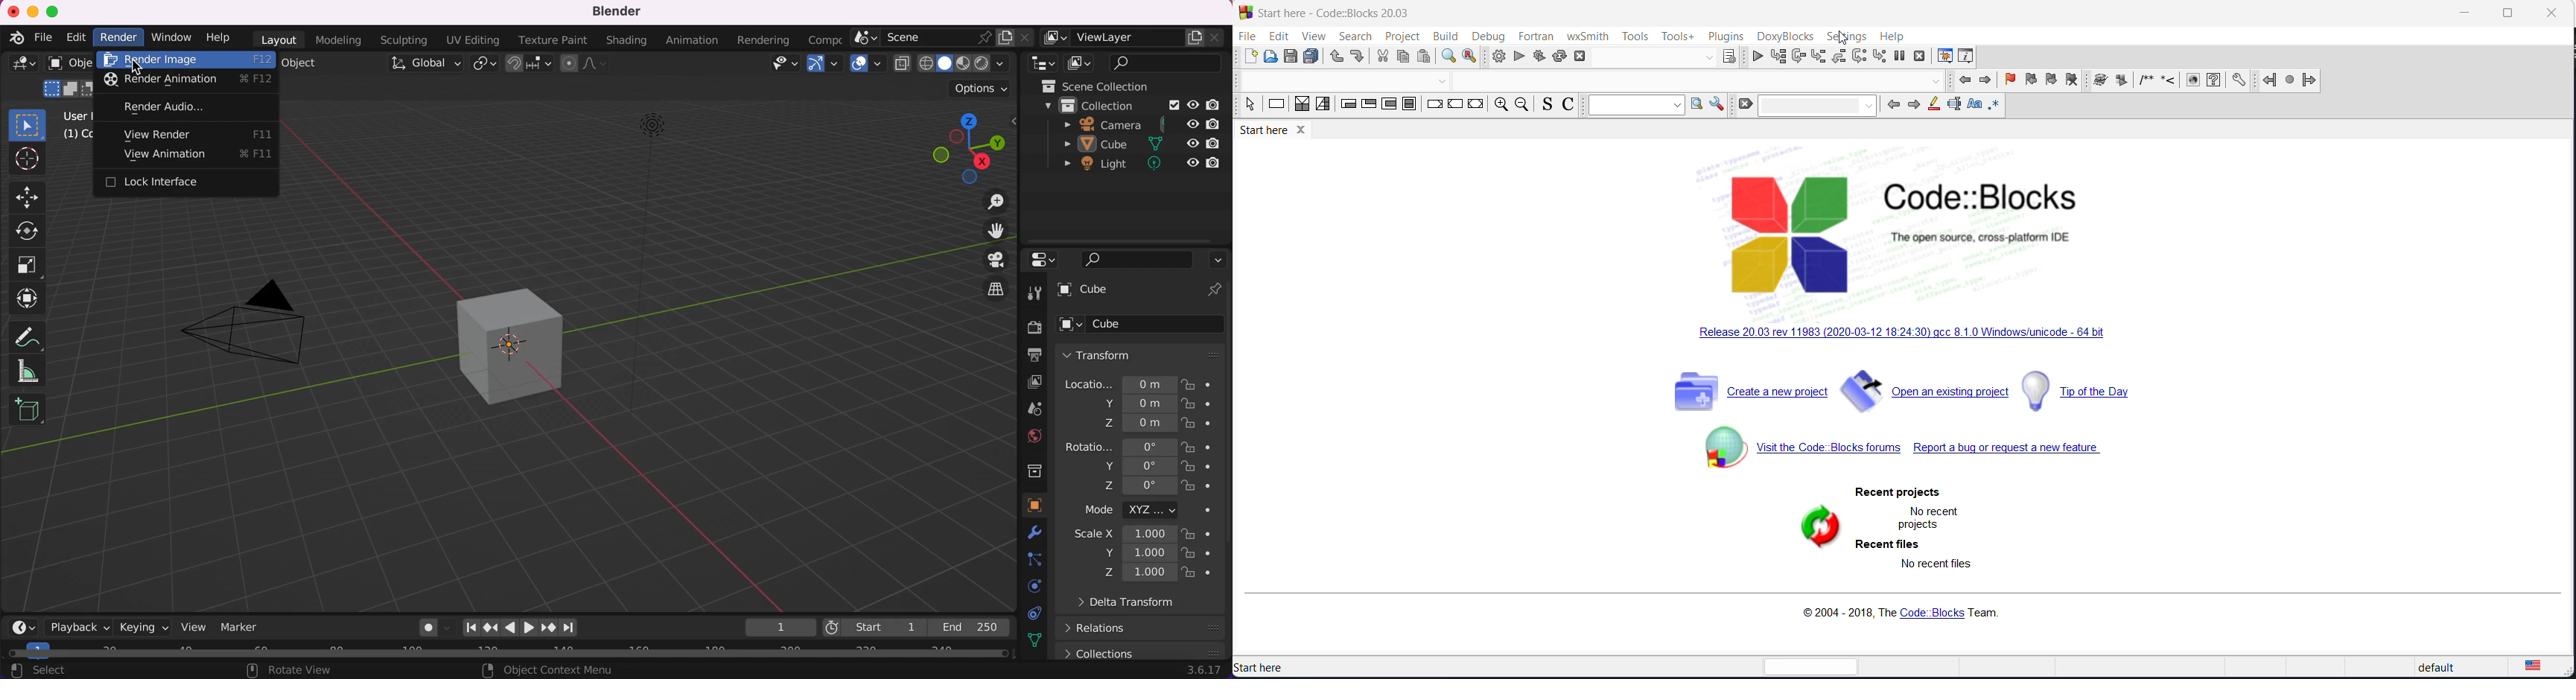 Image resolution: width=2576 pixels, height=700 pixels. Describe the element at coordinates (1027, 437) in the screenshot. I see `world` at that location.